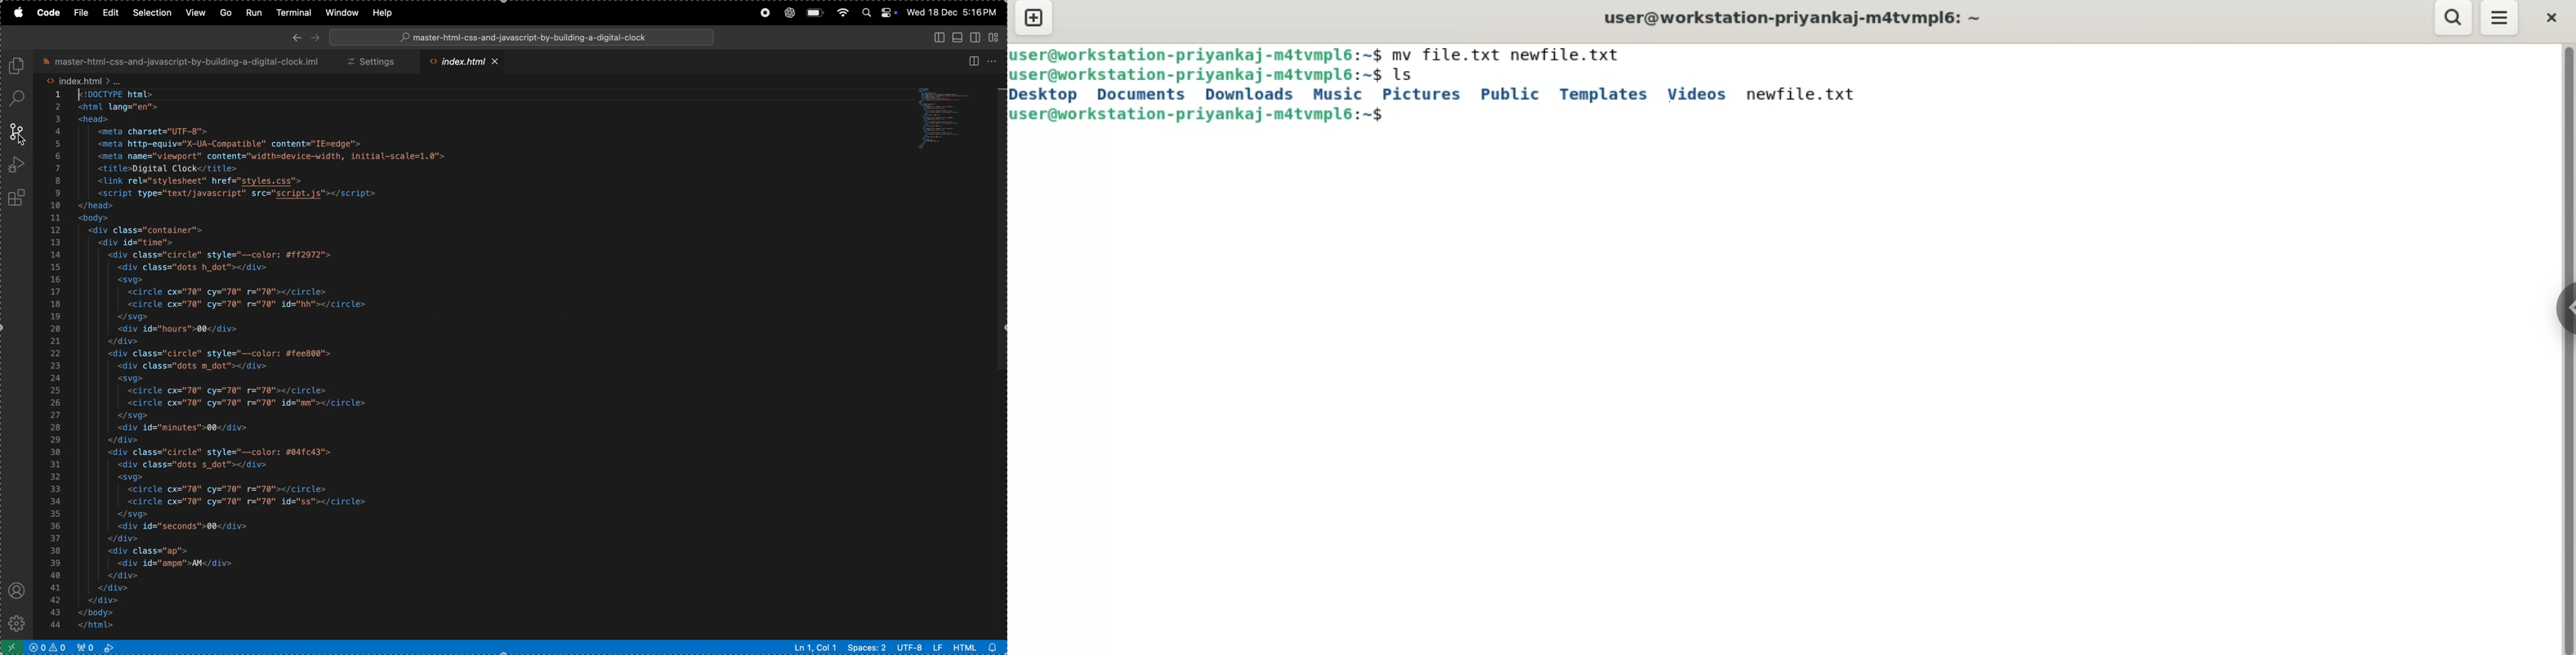 The width and height of the screenshot is (2576, 672). Describe the element at coordinates (182, 526) in the screenshot. I see `<div id="seconds">00</div>` at that location.